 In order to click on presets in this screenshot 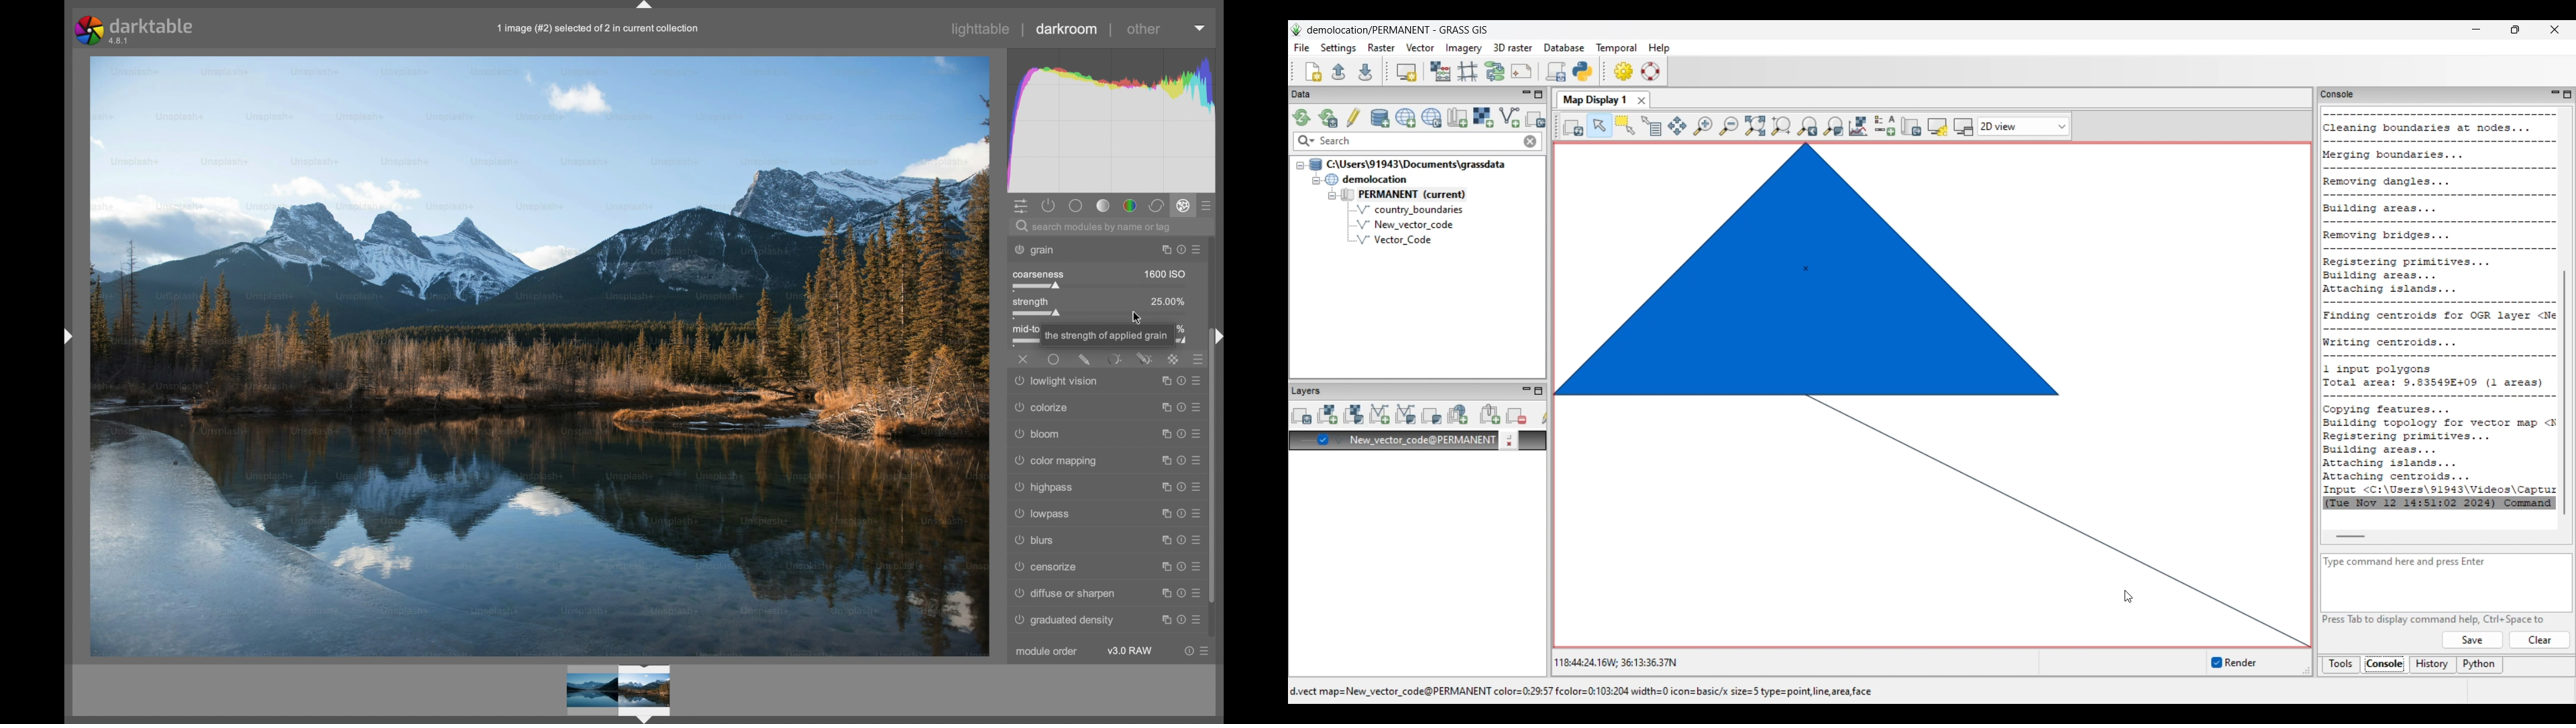, I will do `click(1199, 514)`.